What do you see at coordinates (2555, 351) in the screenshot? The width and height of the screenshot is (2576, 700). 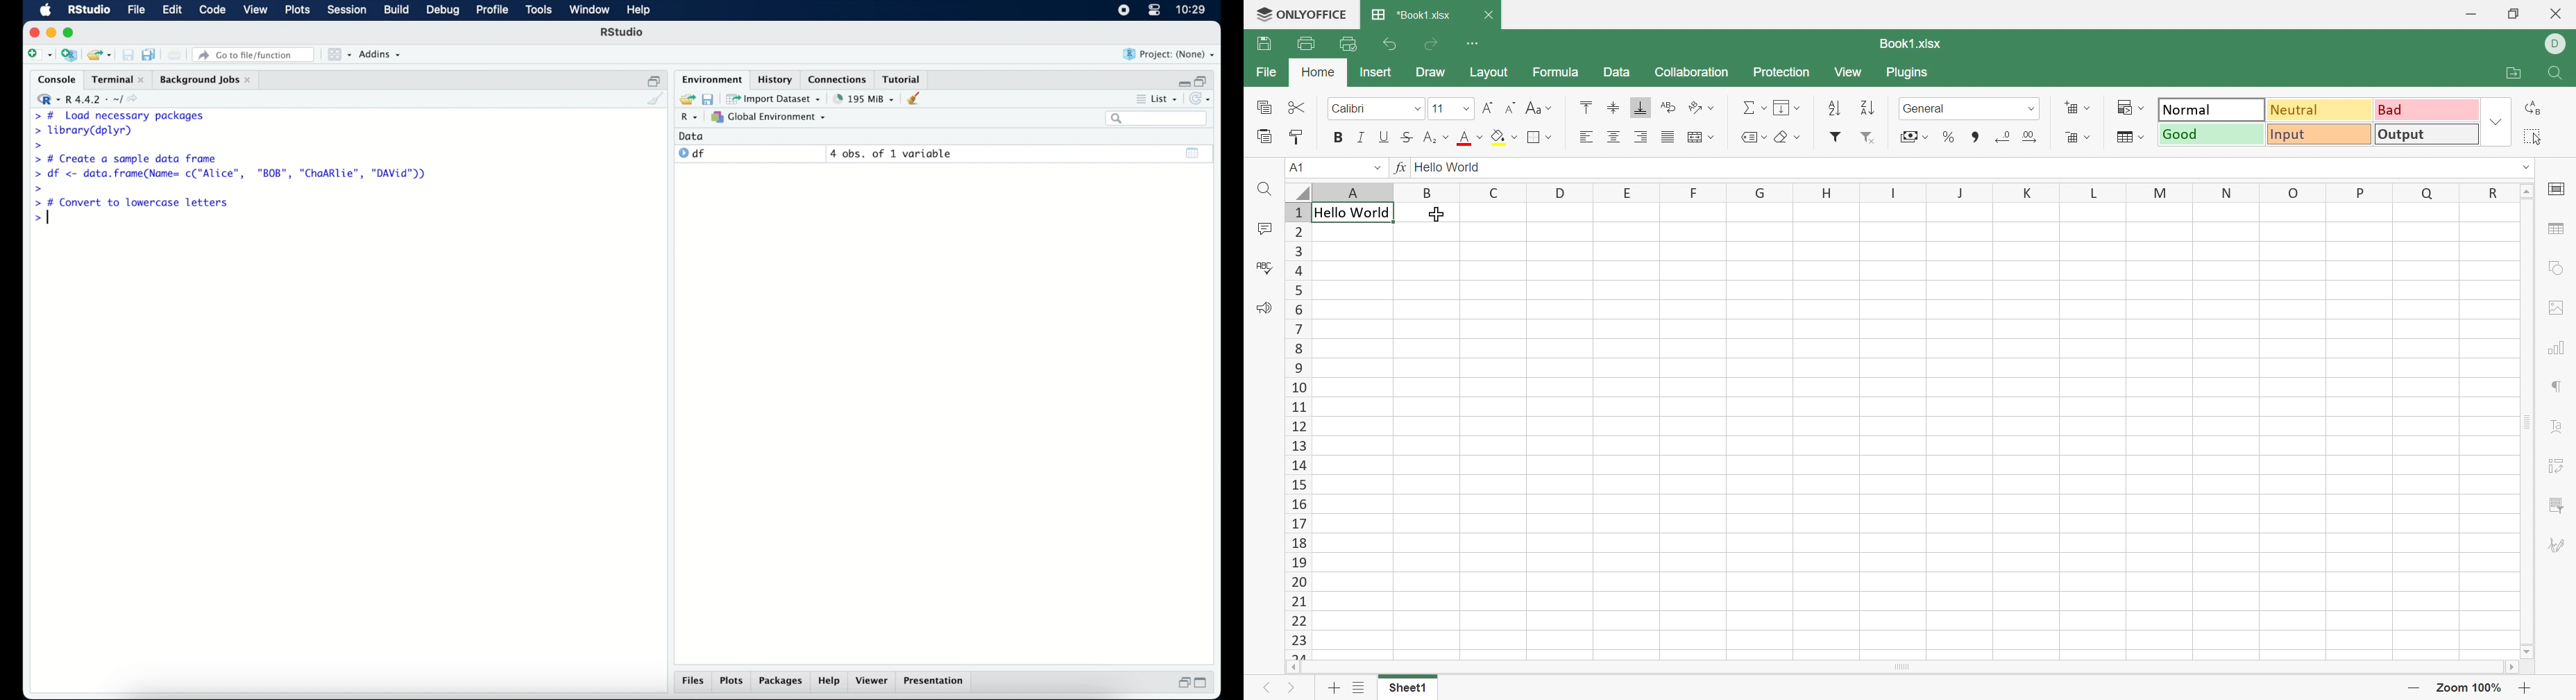 I see `Chart settings` at bounding box center [2555, 351].